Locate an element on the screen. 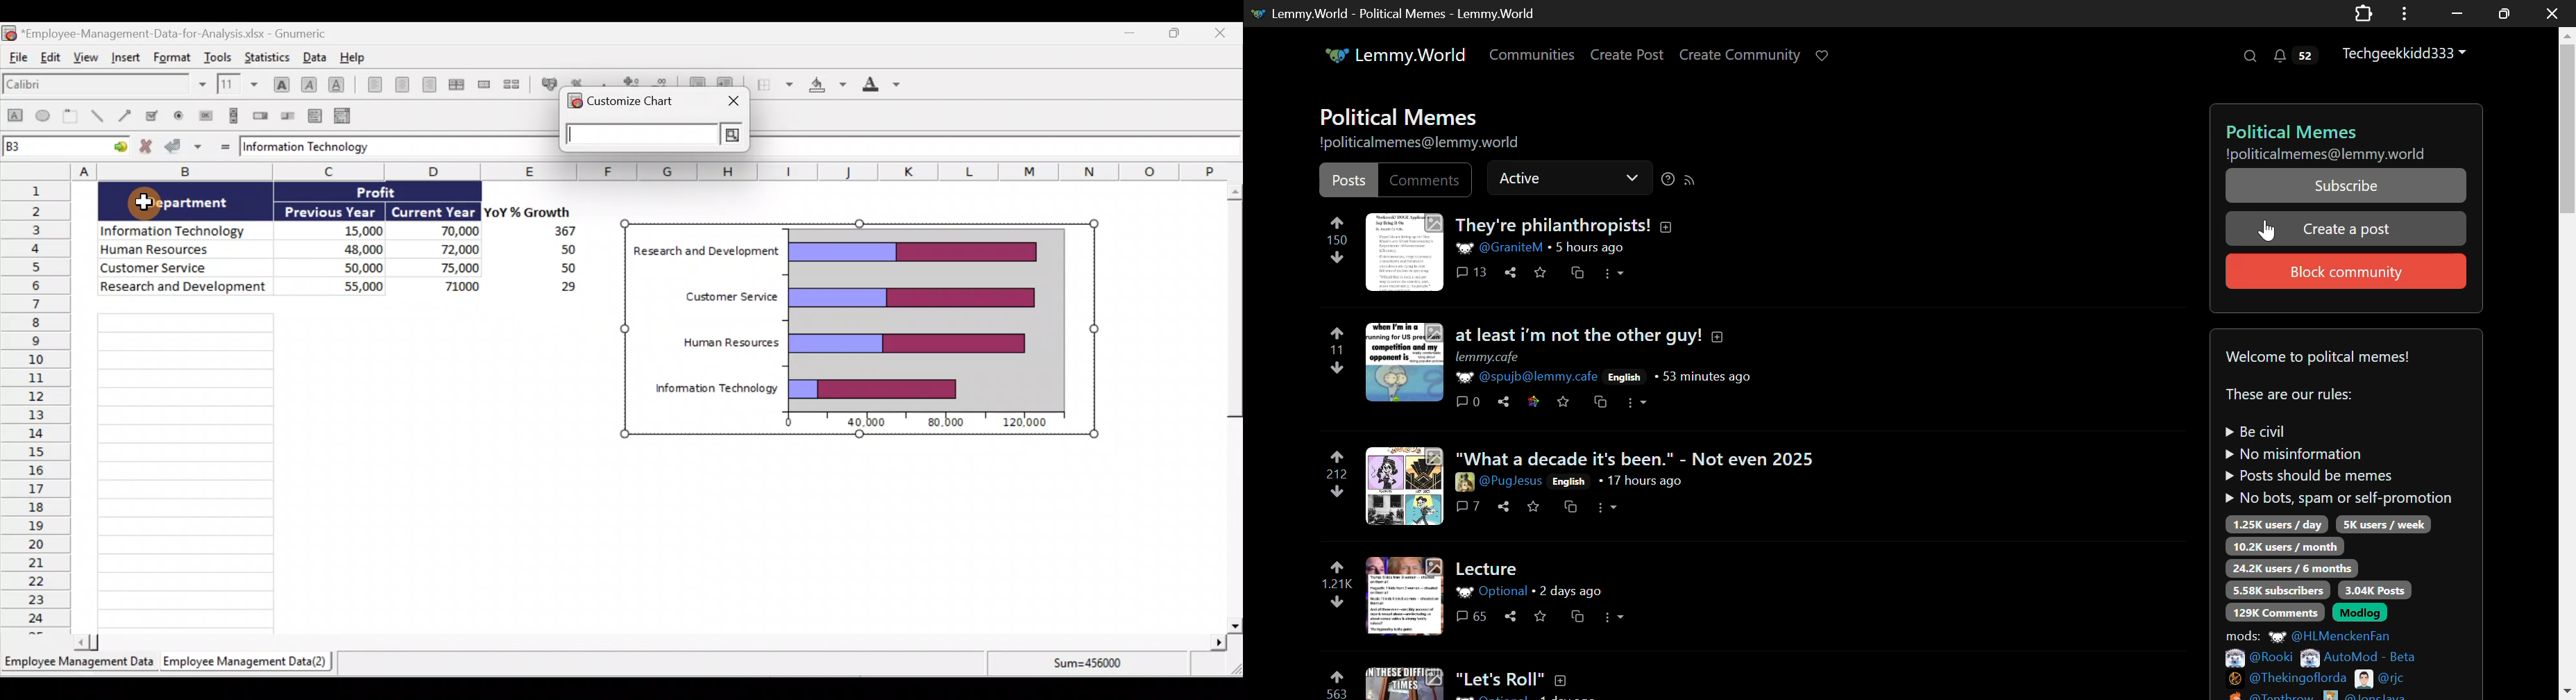  Cursor Position is located at coordinates (2268, 231).